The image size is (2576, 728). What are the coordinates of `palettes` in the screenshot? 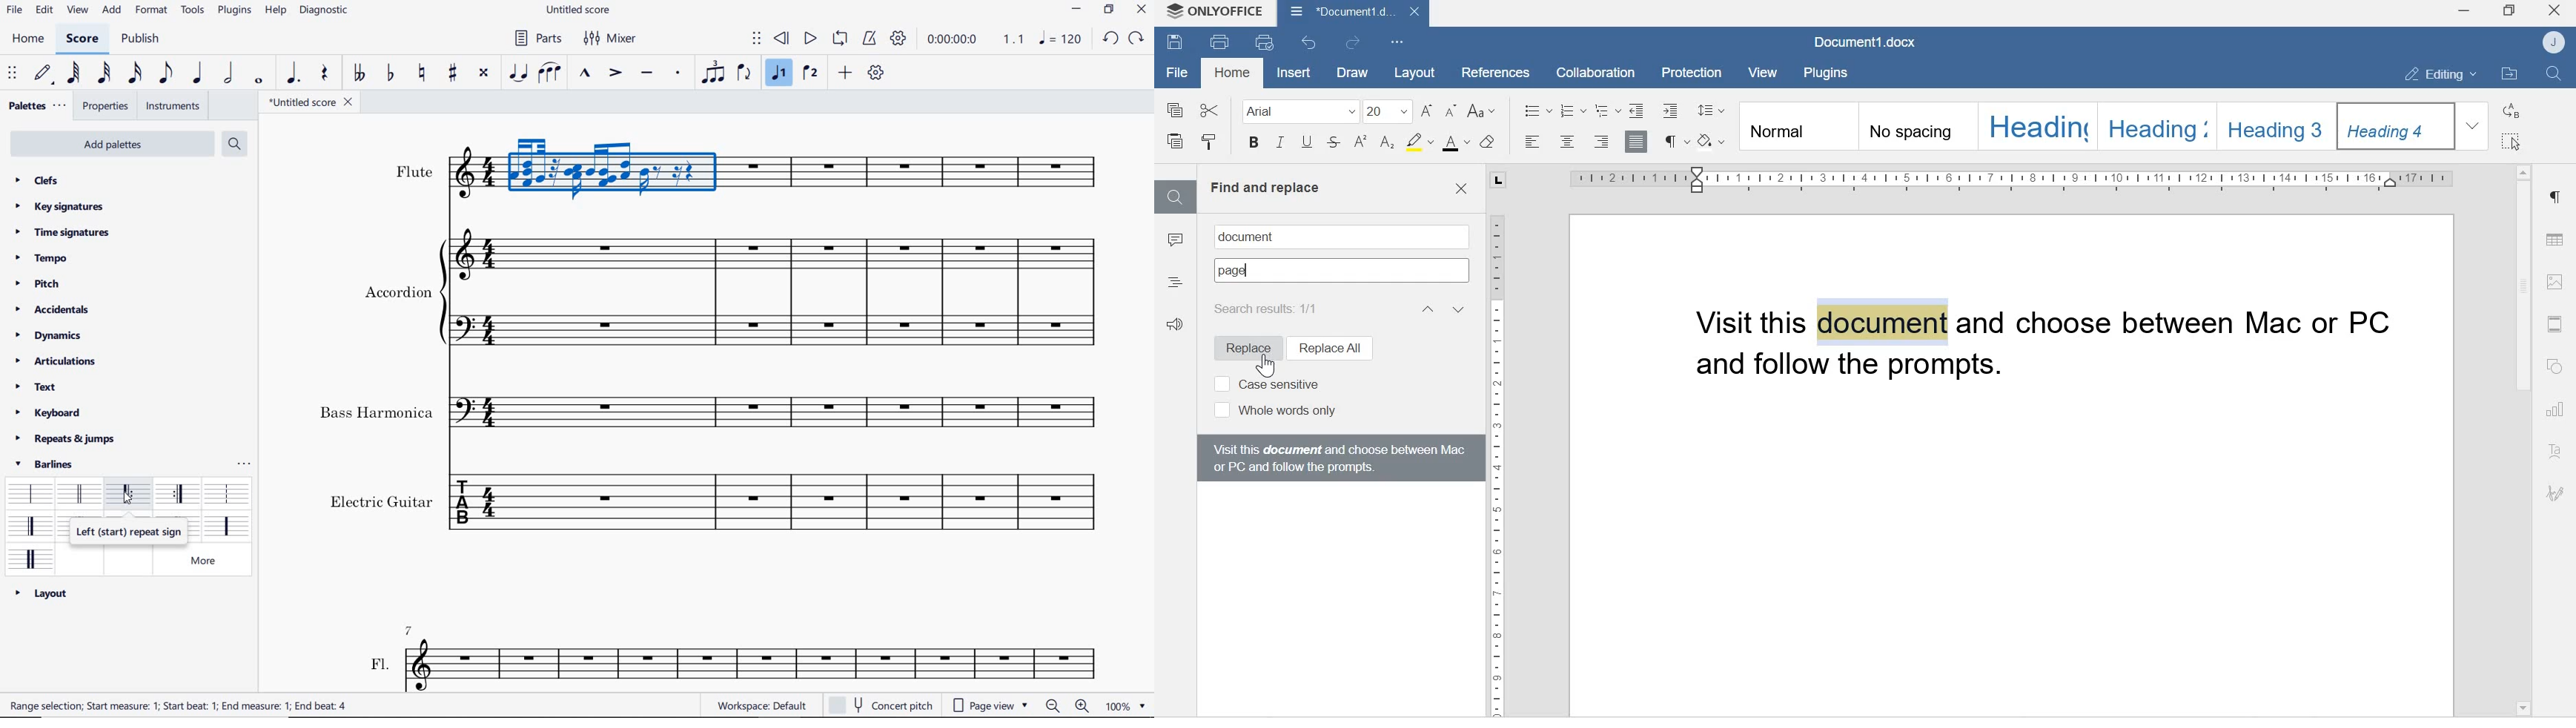 It's located at (36, 106).